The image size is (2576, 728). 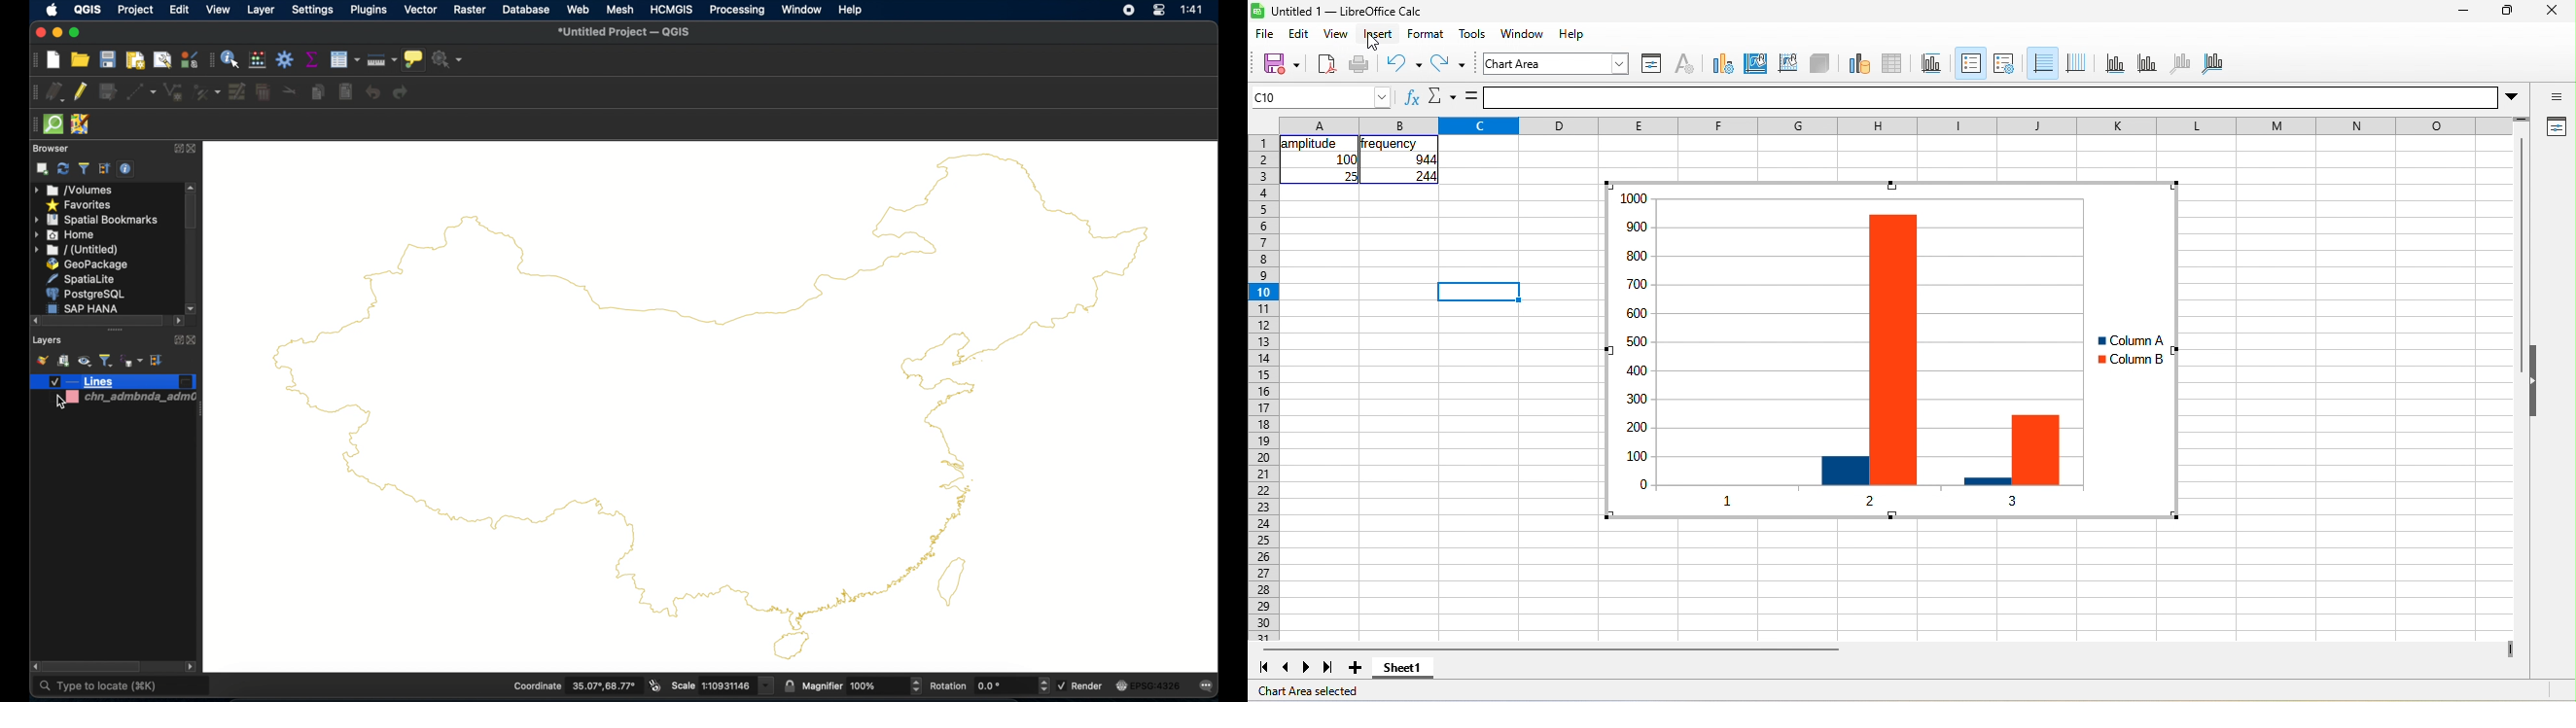 What do you see at coordinates (2009, 97) in the screenshot?
I see `formula bar` at bounding box center [2009, 97].